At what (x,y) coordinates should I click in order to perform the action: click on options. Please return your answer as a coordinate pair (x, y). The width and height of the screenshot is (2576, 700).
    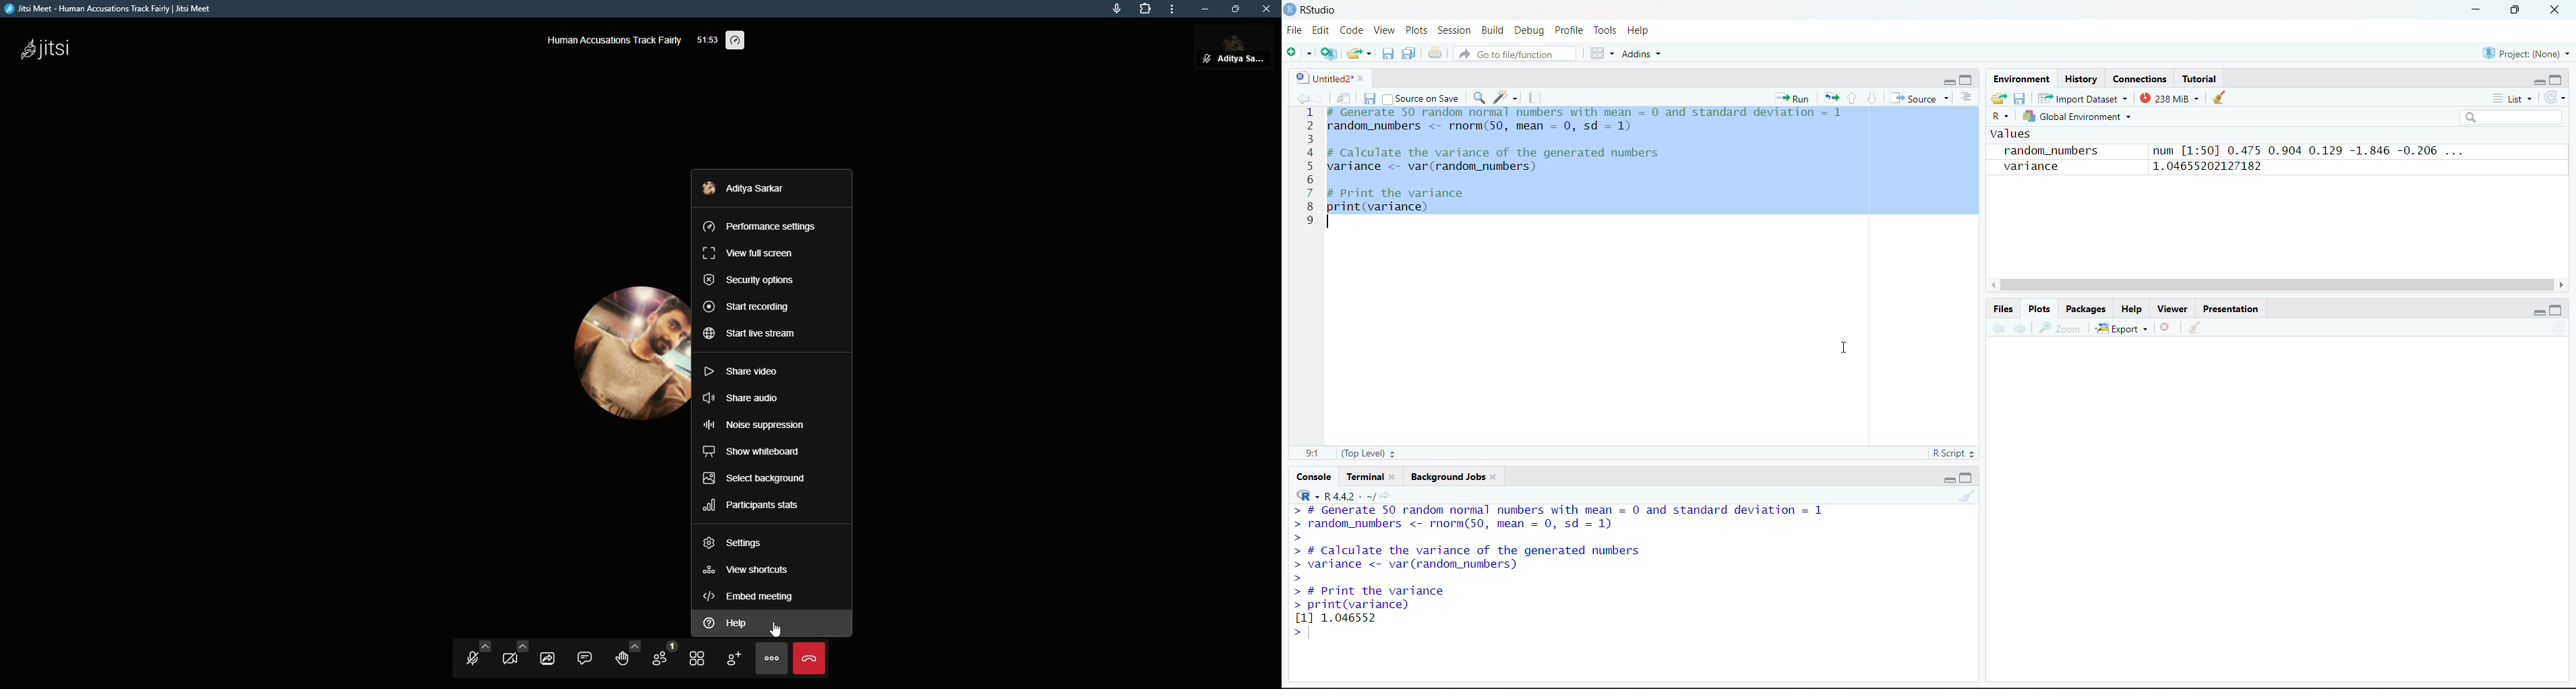
    Looking at the image, I should click on (1602, 53).